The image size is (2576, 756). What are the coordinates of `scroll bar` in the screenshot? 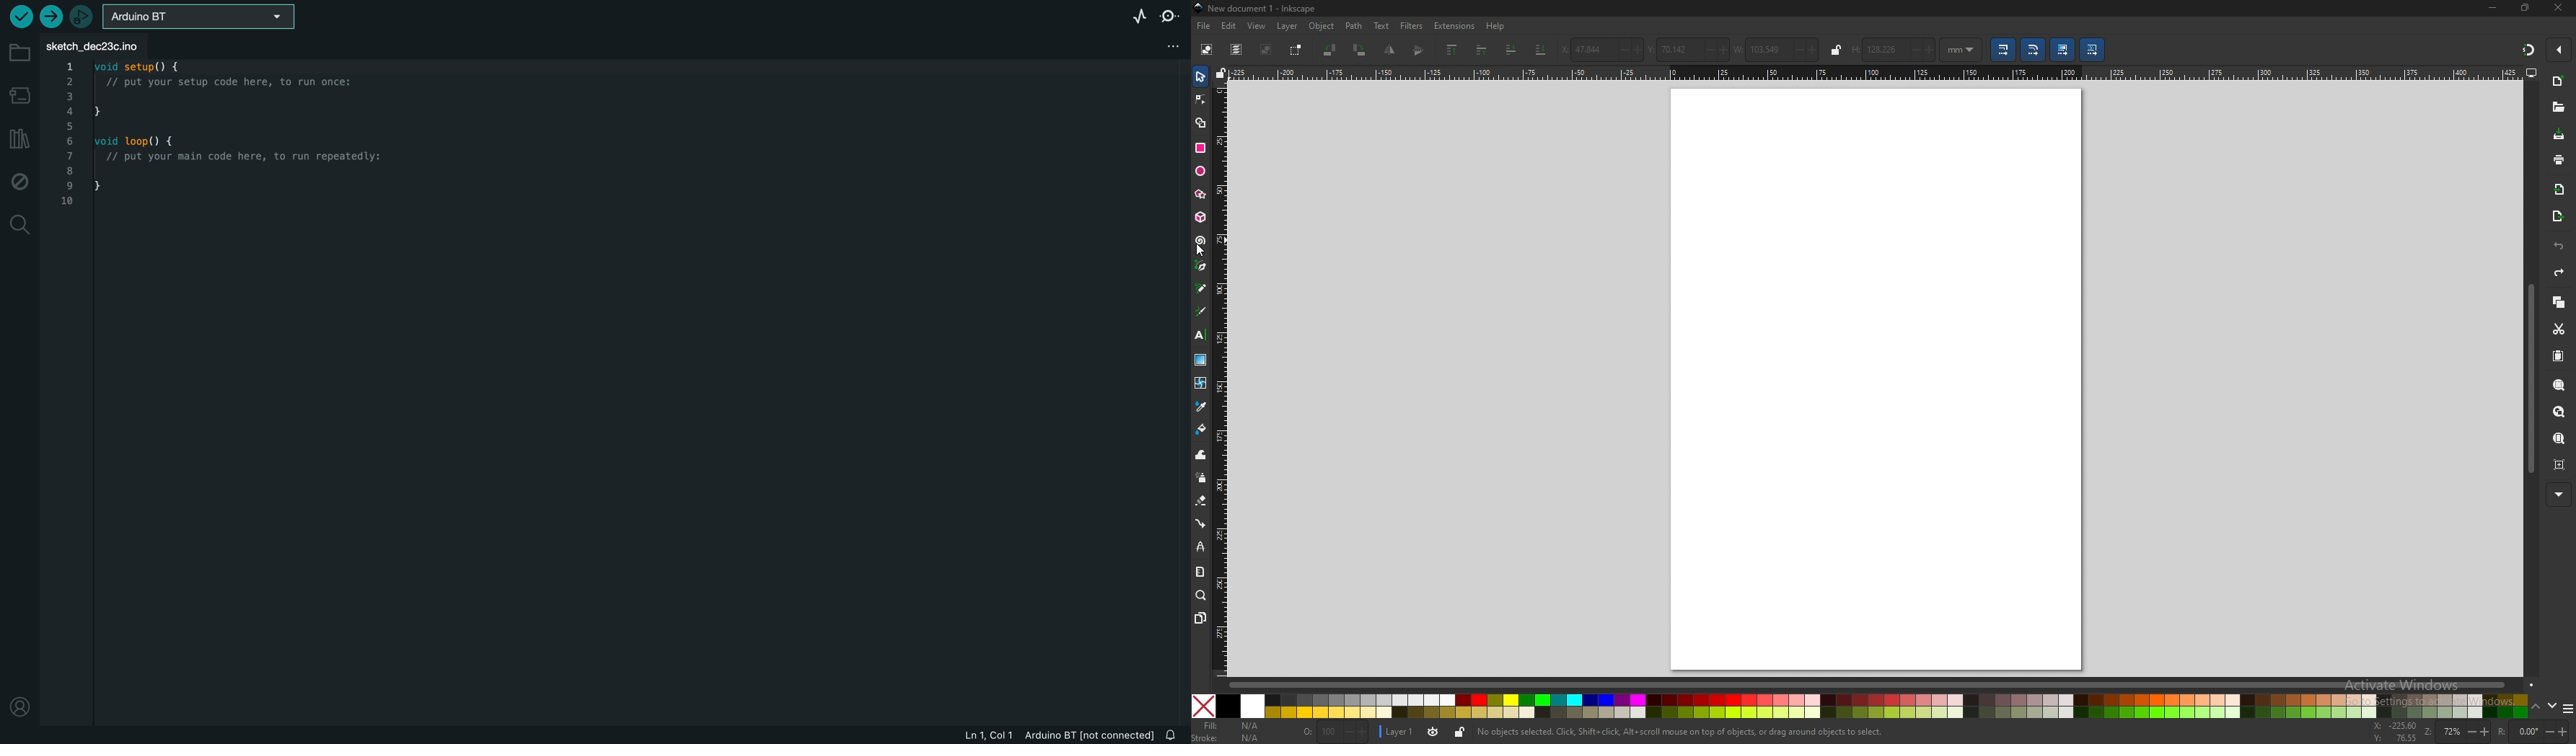 It's located at (2528, 381).